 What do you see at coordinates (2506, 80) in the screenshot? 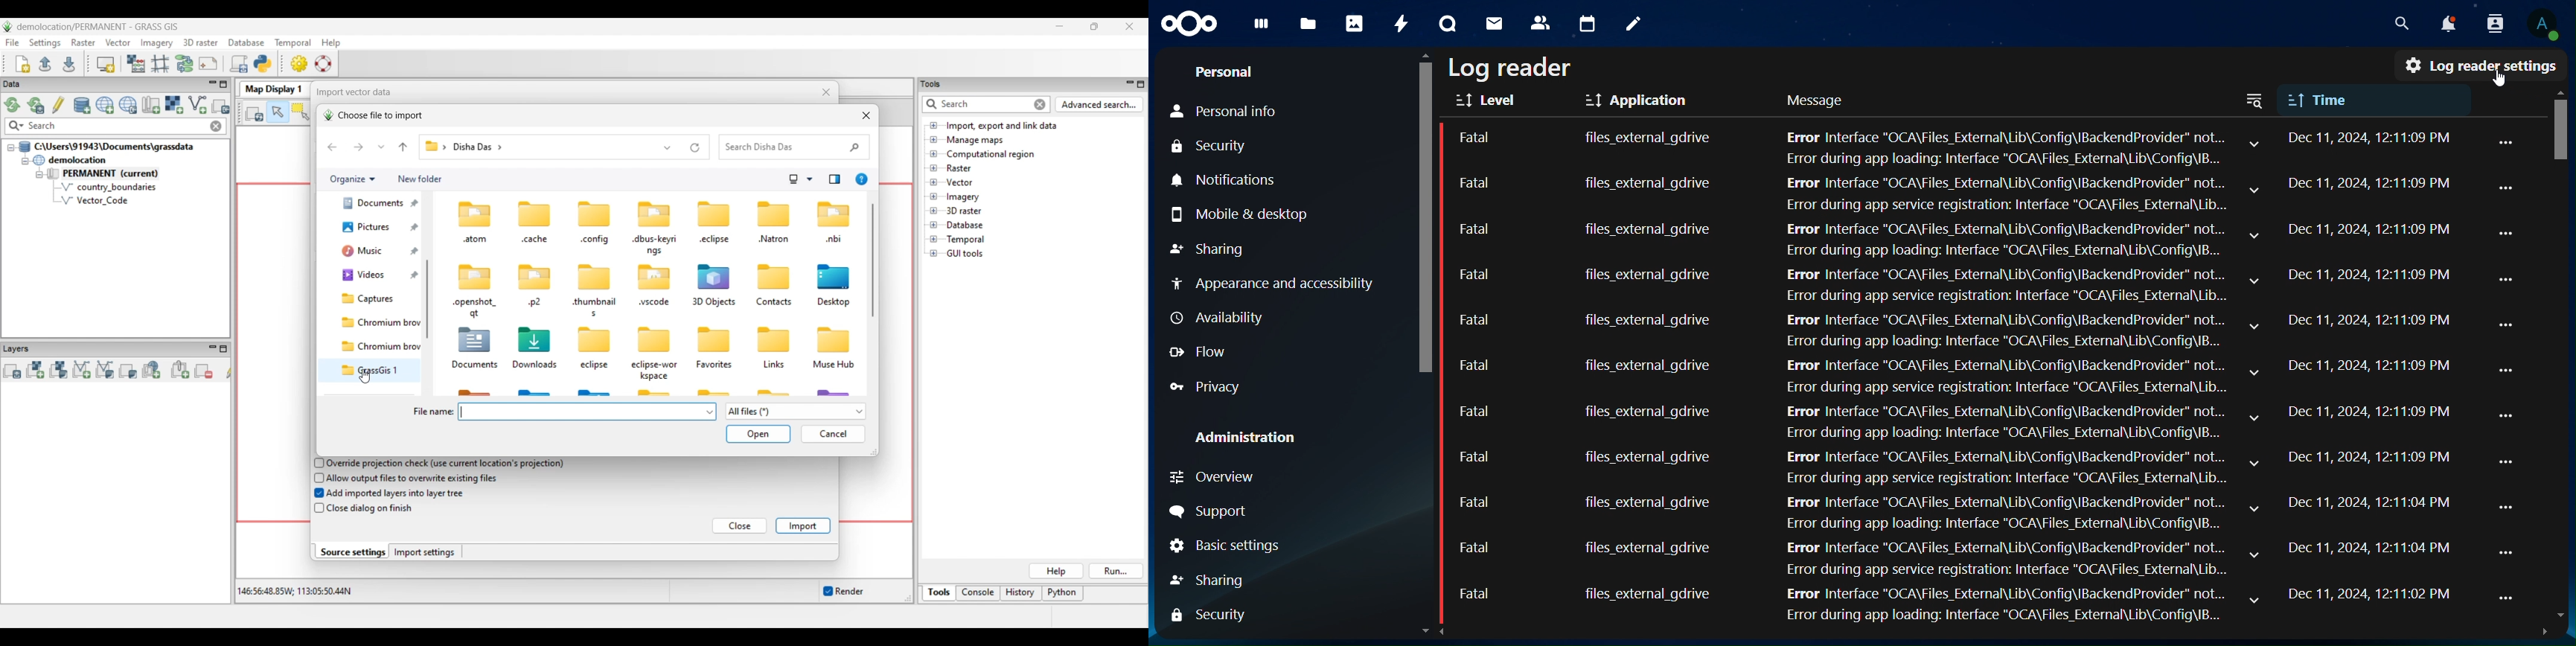
I see `cursor` at bounding box center [2506, 80].